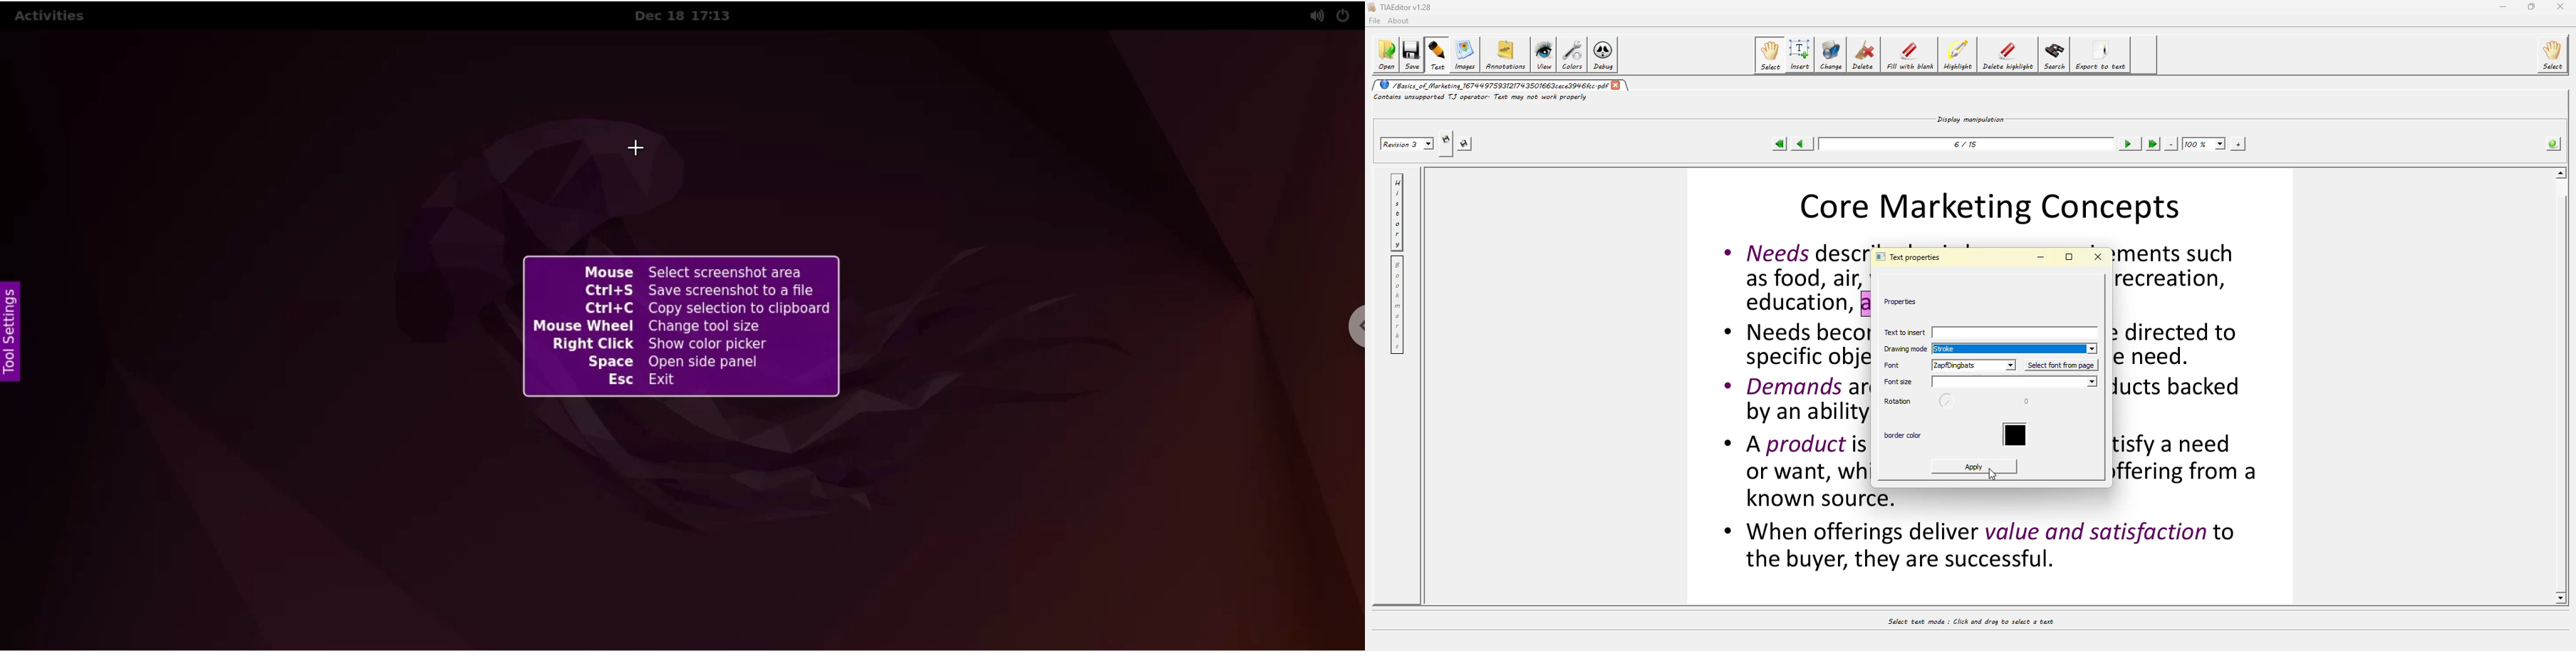 The width and height of the screenshot is (2576, 672). I want to click on annotations, so click(1507, 53).